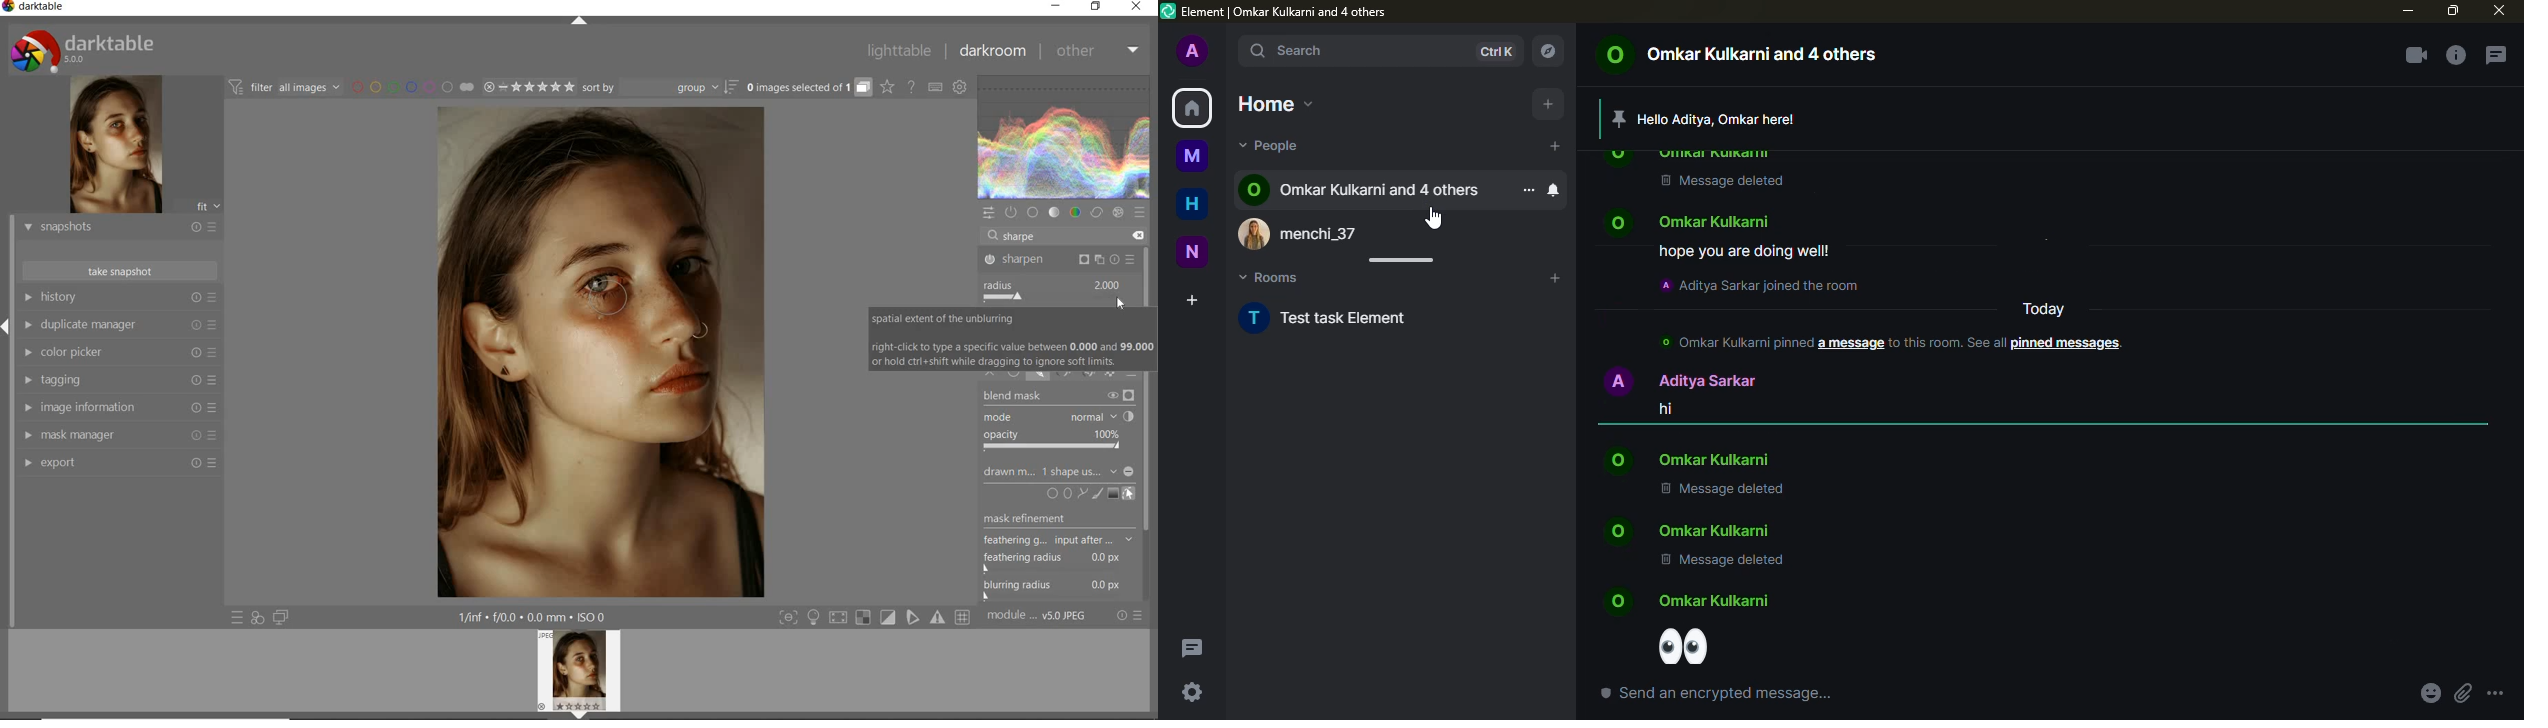 Image resolution: width=2548 pixels, height=728 pixels. I want to click on CURSOR POSITION, so click(1122, 304).